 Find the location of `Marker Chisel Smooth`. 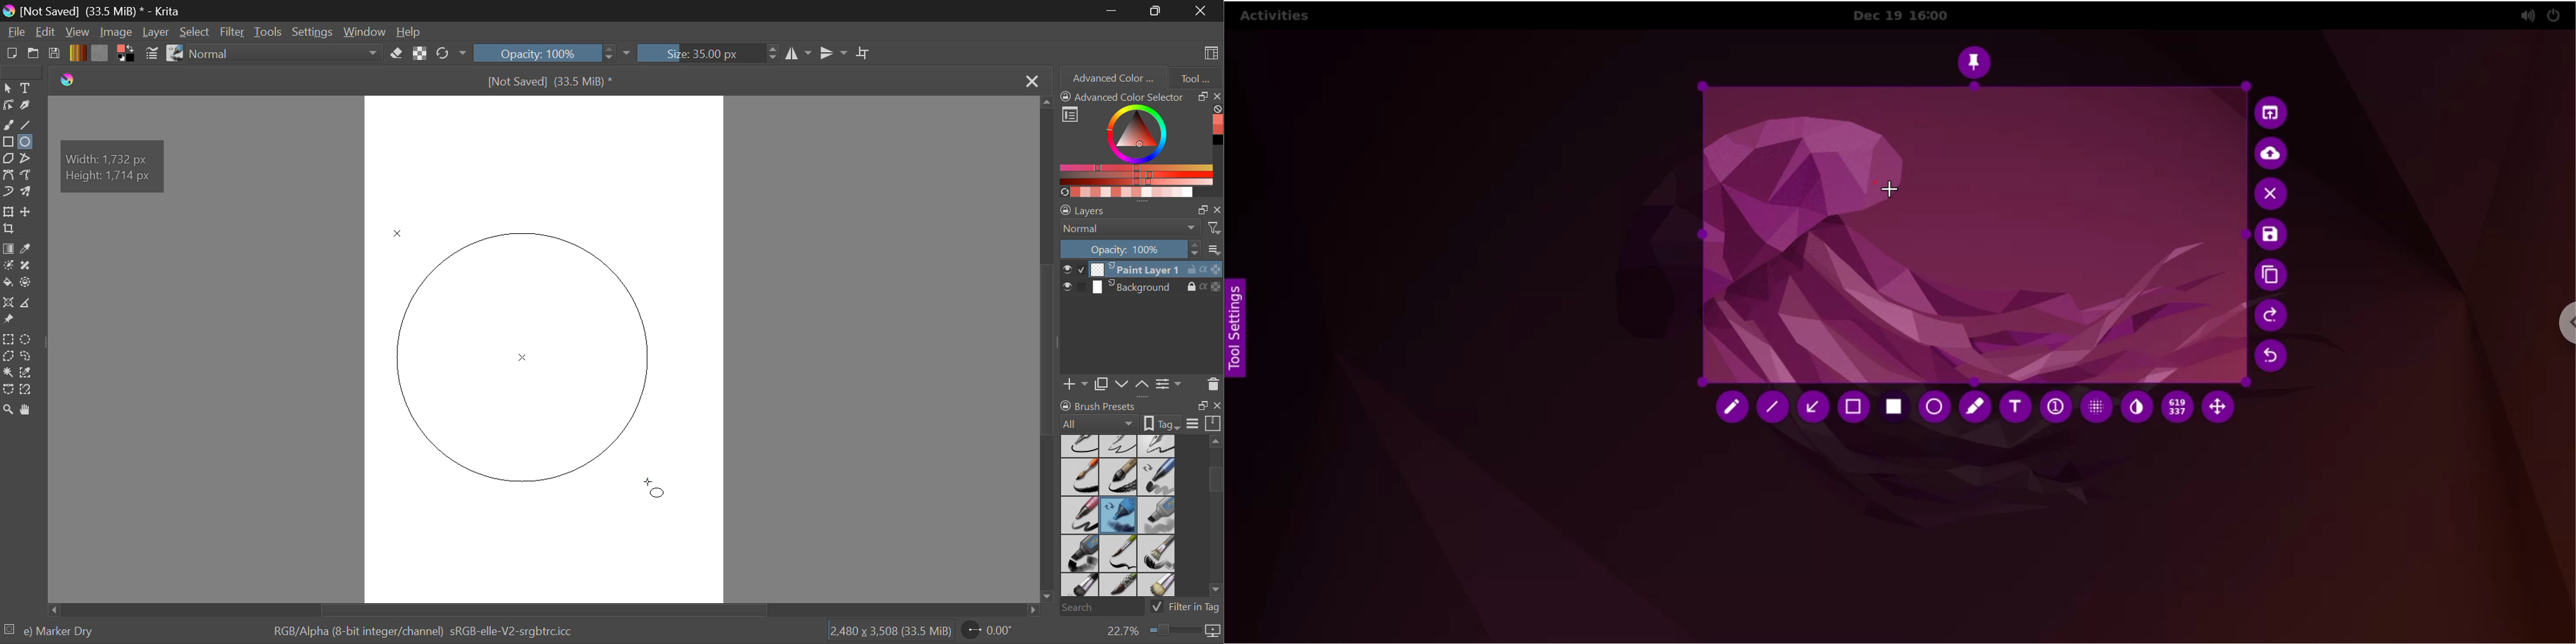

Marker Chisel Smooth is located at coordinates (1158, 476).